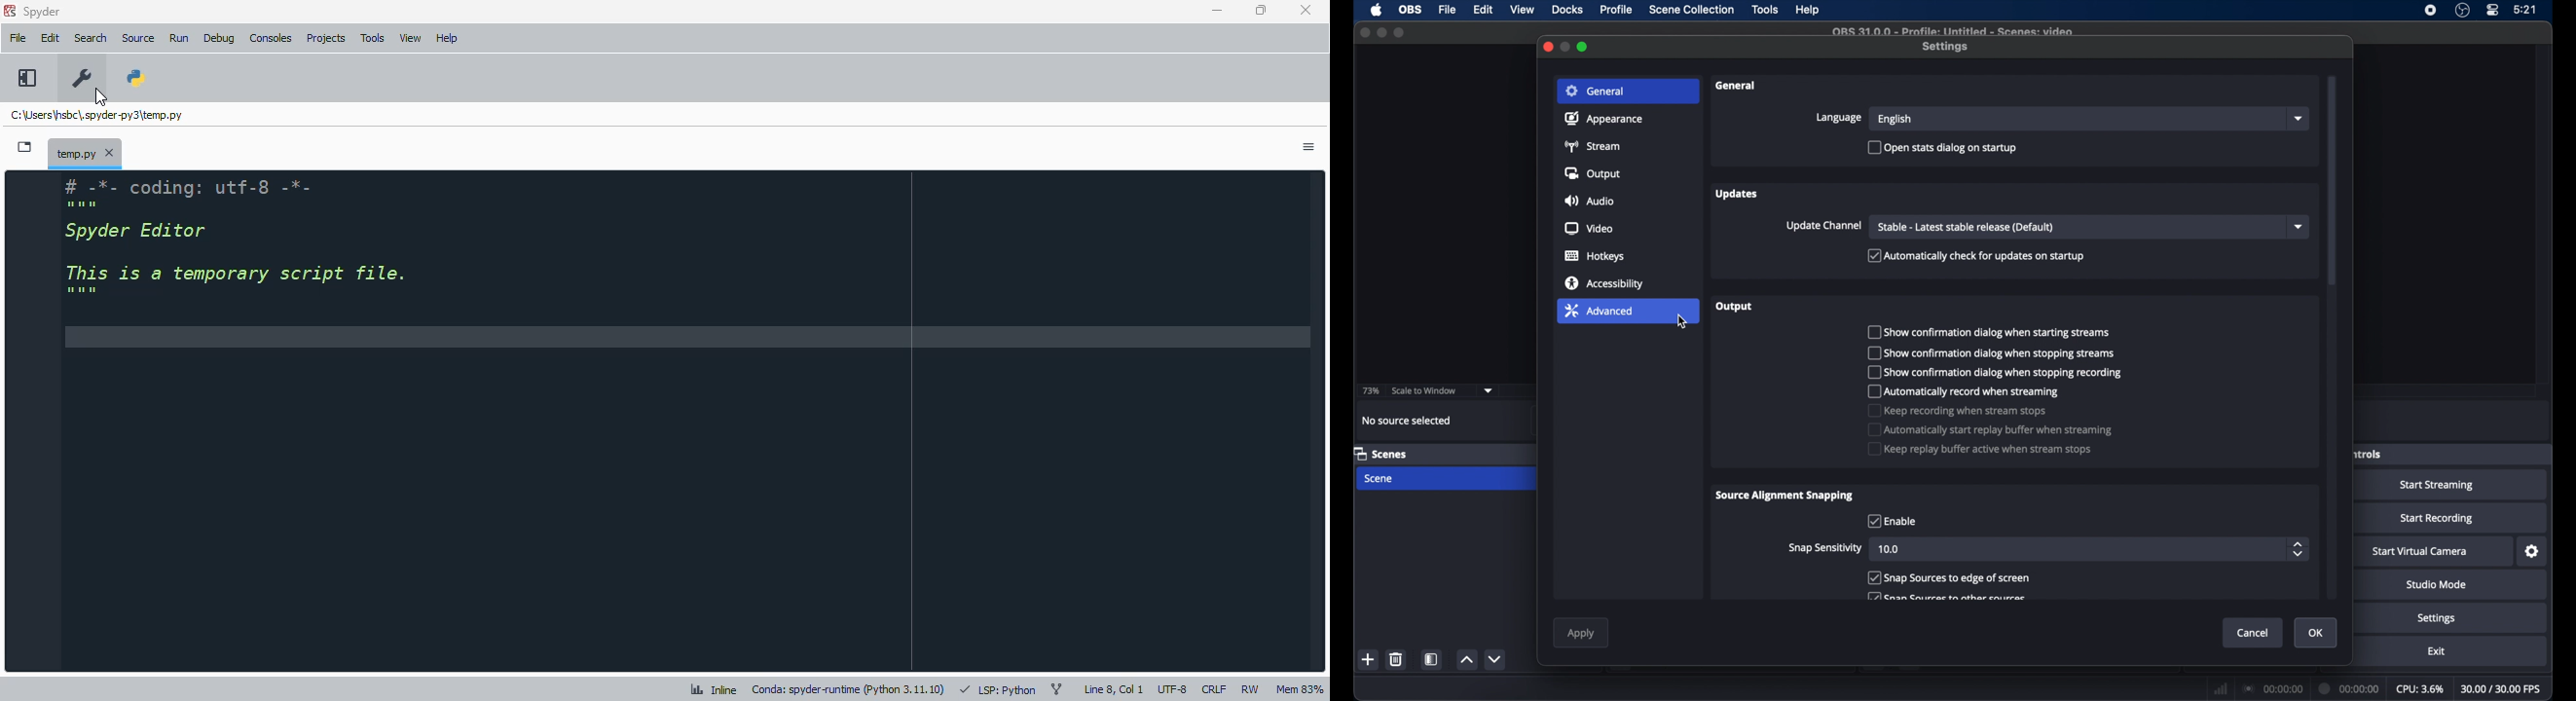 This screenshot has height=728, width=2576. Describe the element at coordinates (1567, 10) in the screenshot. I see `docks` at that location.